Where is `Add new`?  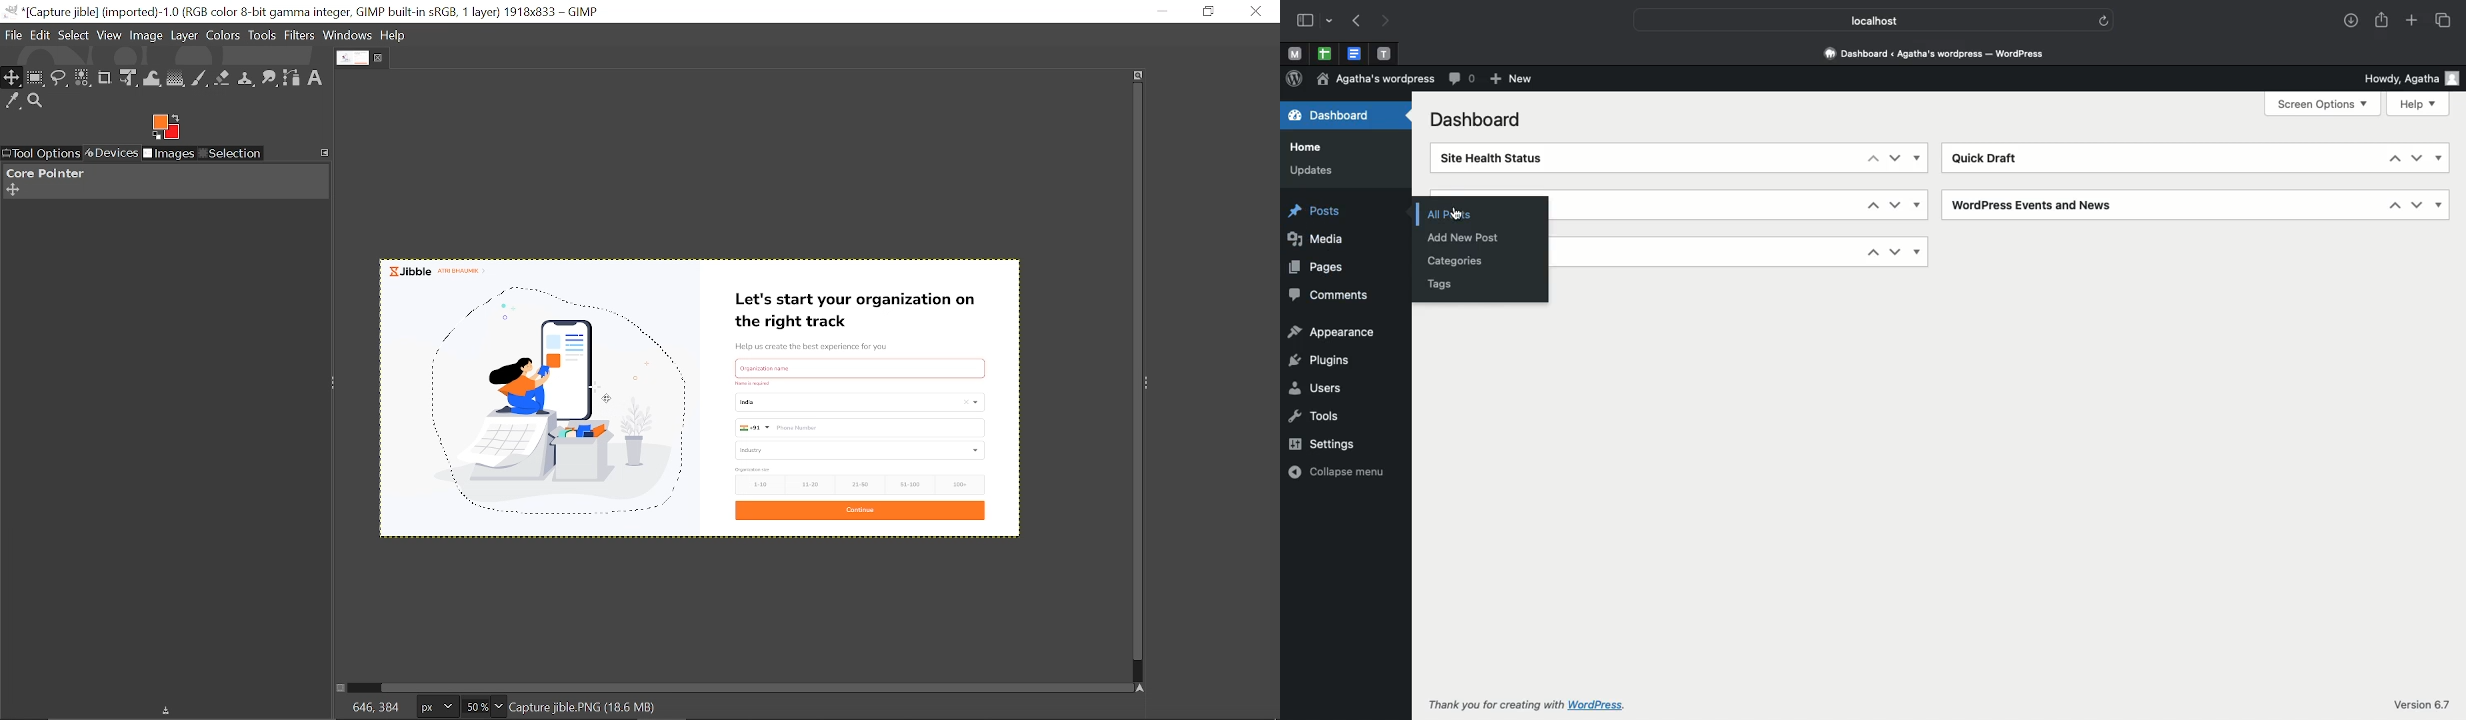
Add new is located at coordinates (1511, 80).